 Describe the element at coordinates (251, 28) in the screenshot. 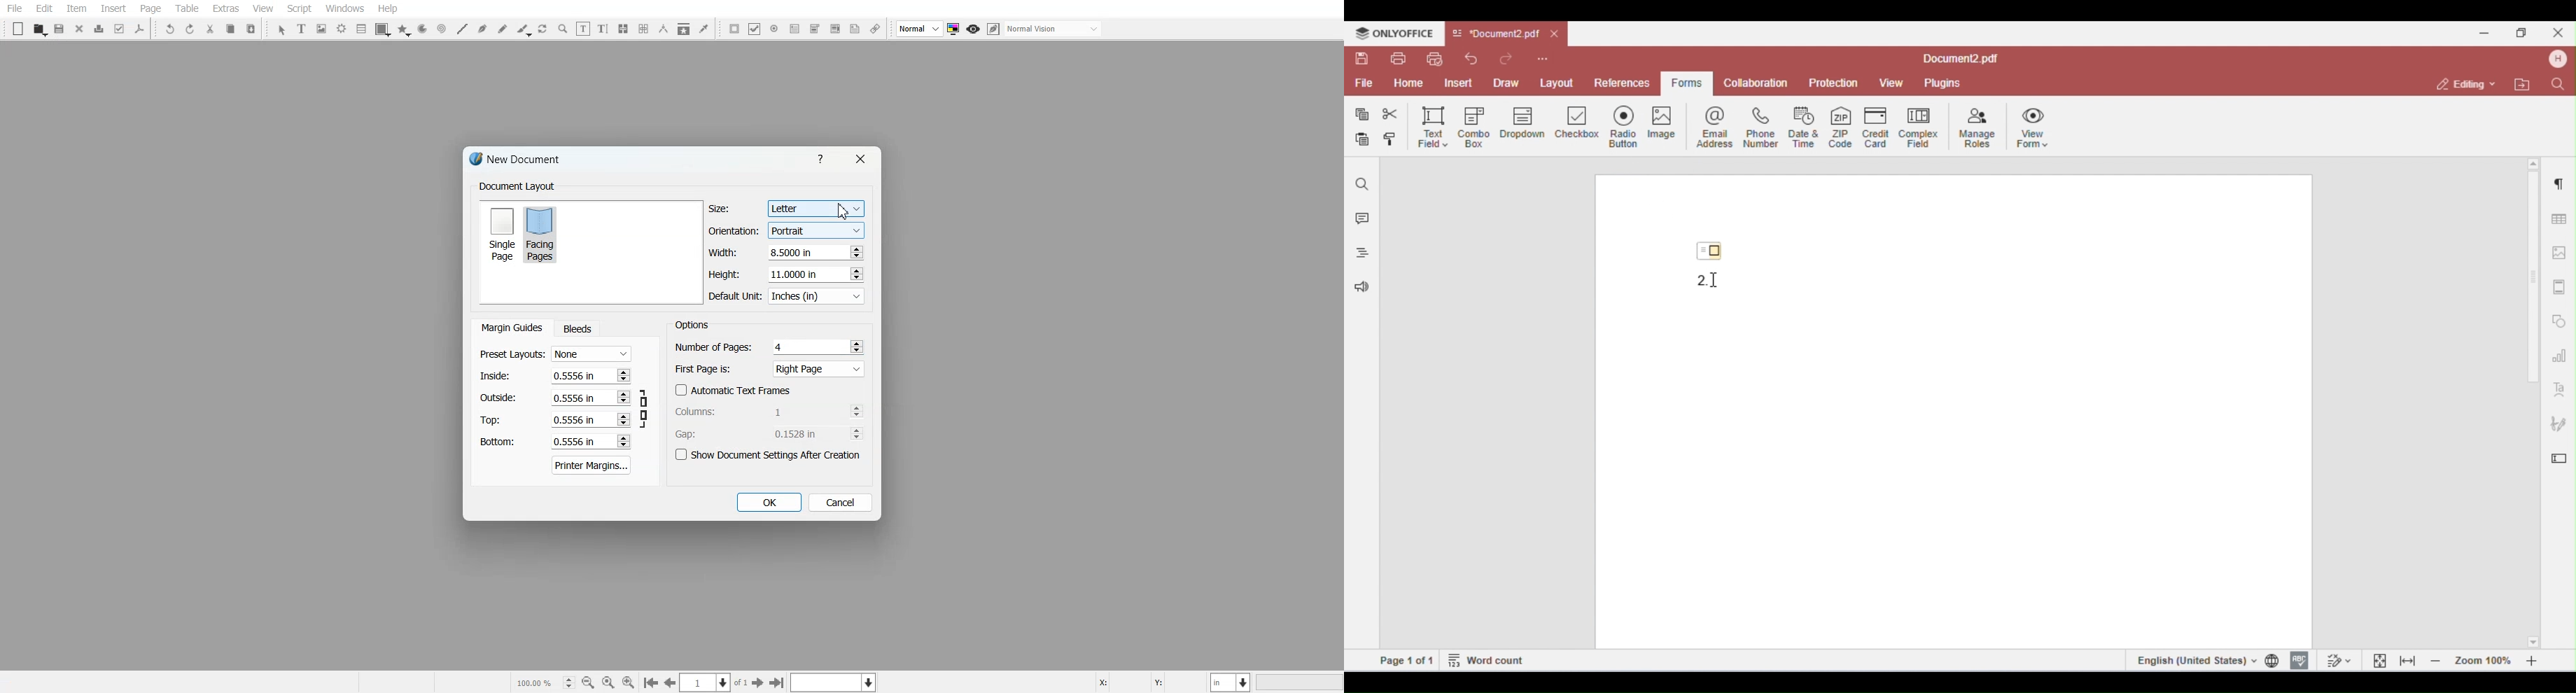

I see `Paste` at that location.